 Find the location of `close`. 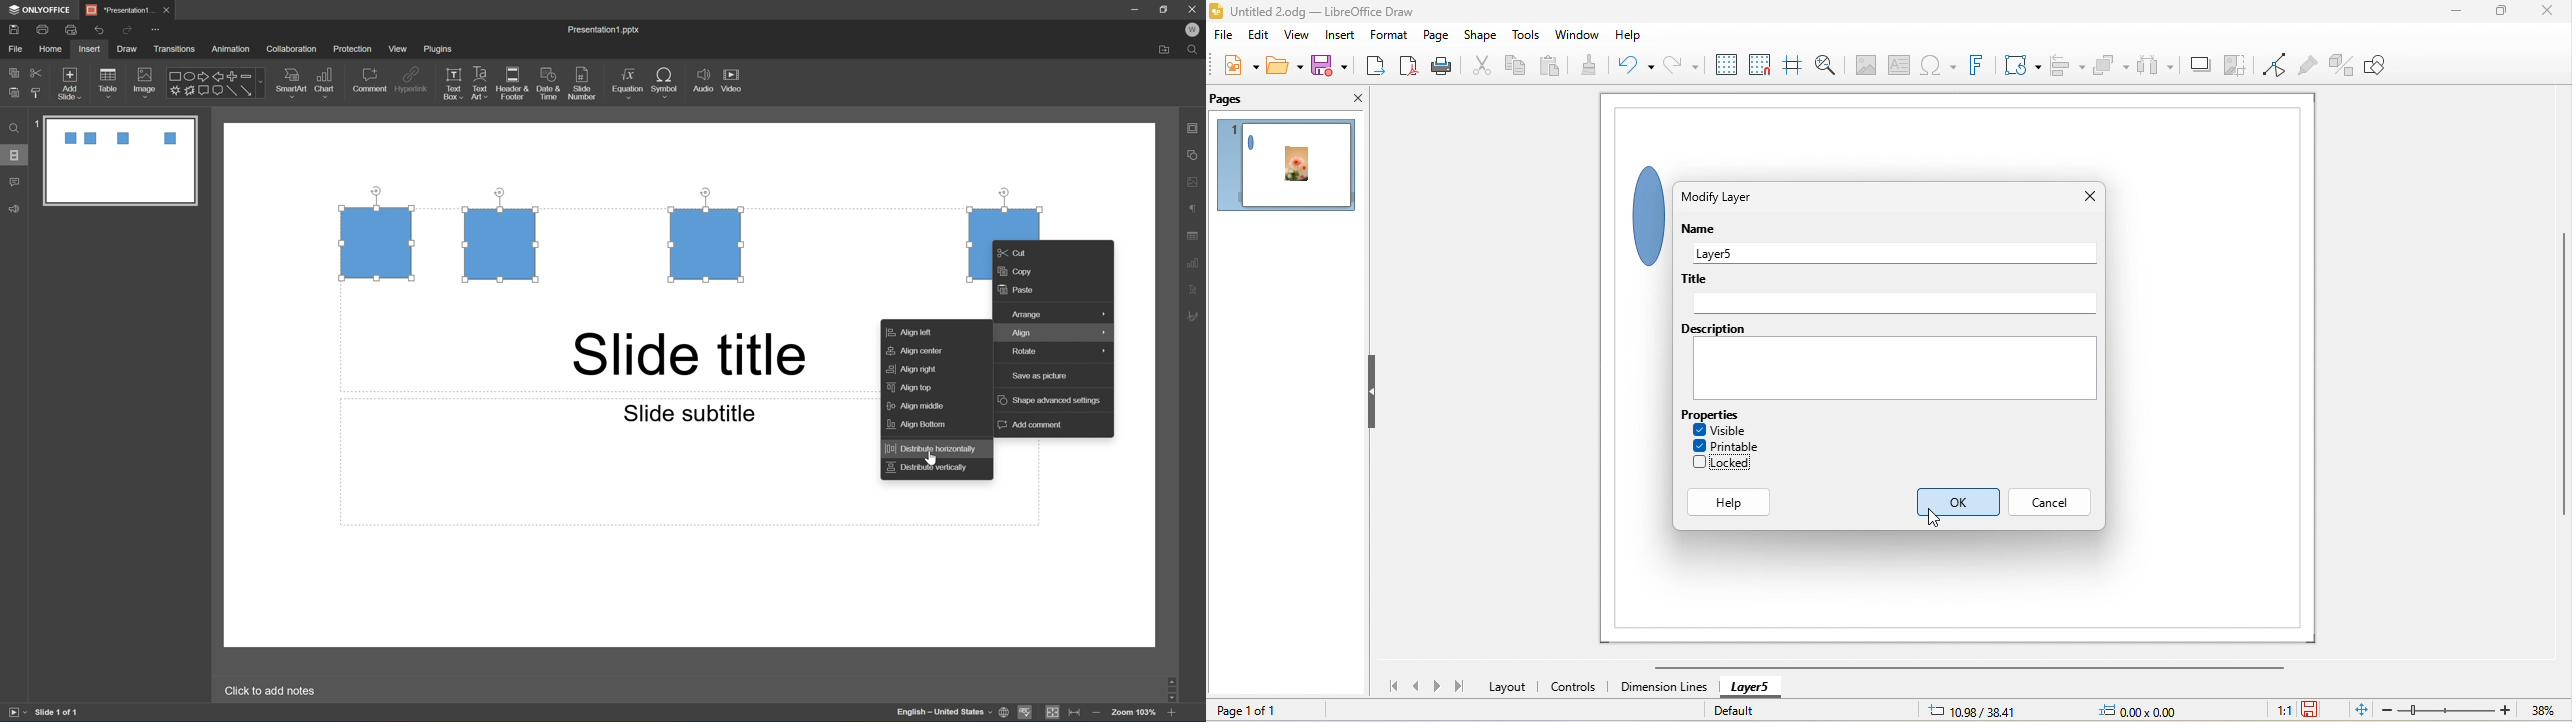

close is located at coordinates (1194, 8).